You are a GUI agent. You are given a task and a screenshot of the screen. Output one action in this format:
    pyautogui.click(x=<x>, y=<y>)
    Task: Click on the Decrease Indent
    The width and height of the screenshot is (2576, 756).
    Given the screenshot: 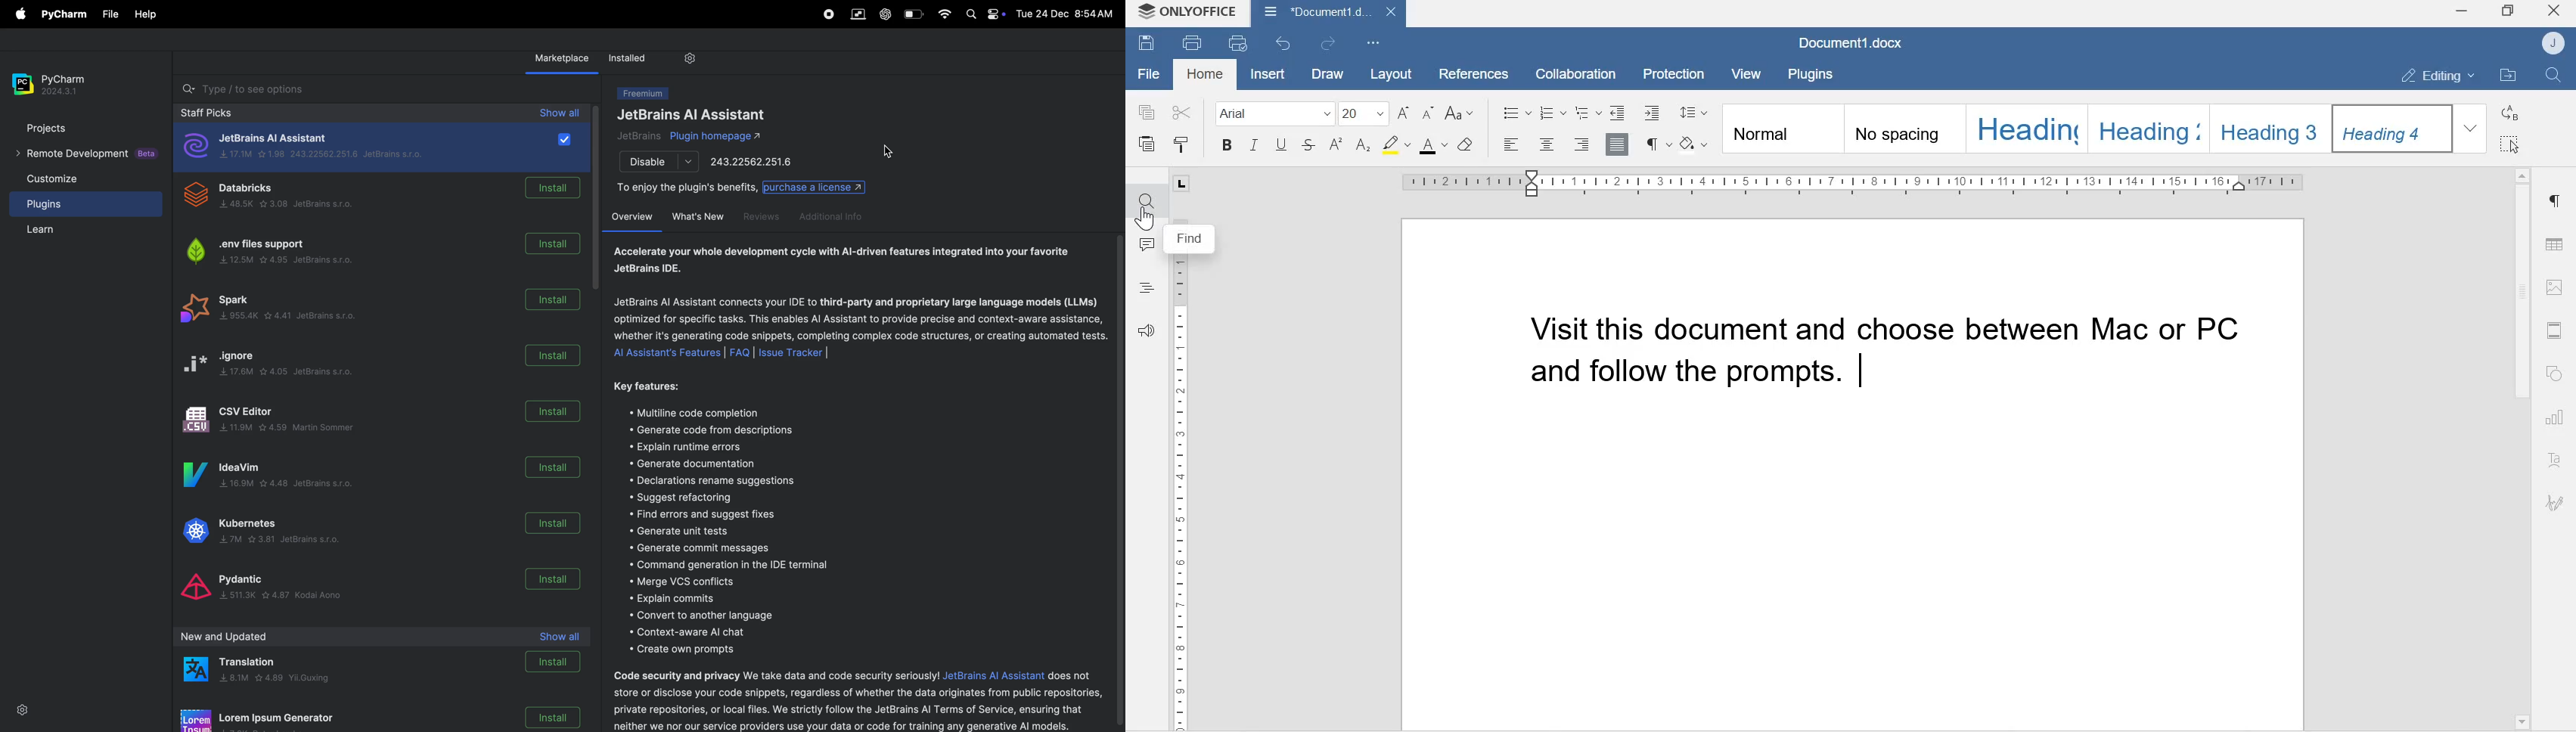 What is the action you would take?
    pyautogui.click(x=1656, y=112)
    